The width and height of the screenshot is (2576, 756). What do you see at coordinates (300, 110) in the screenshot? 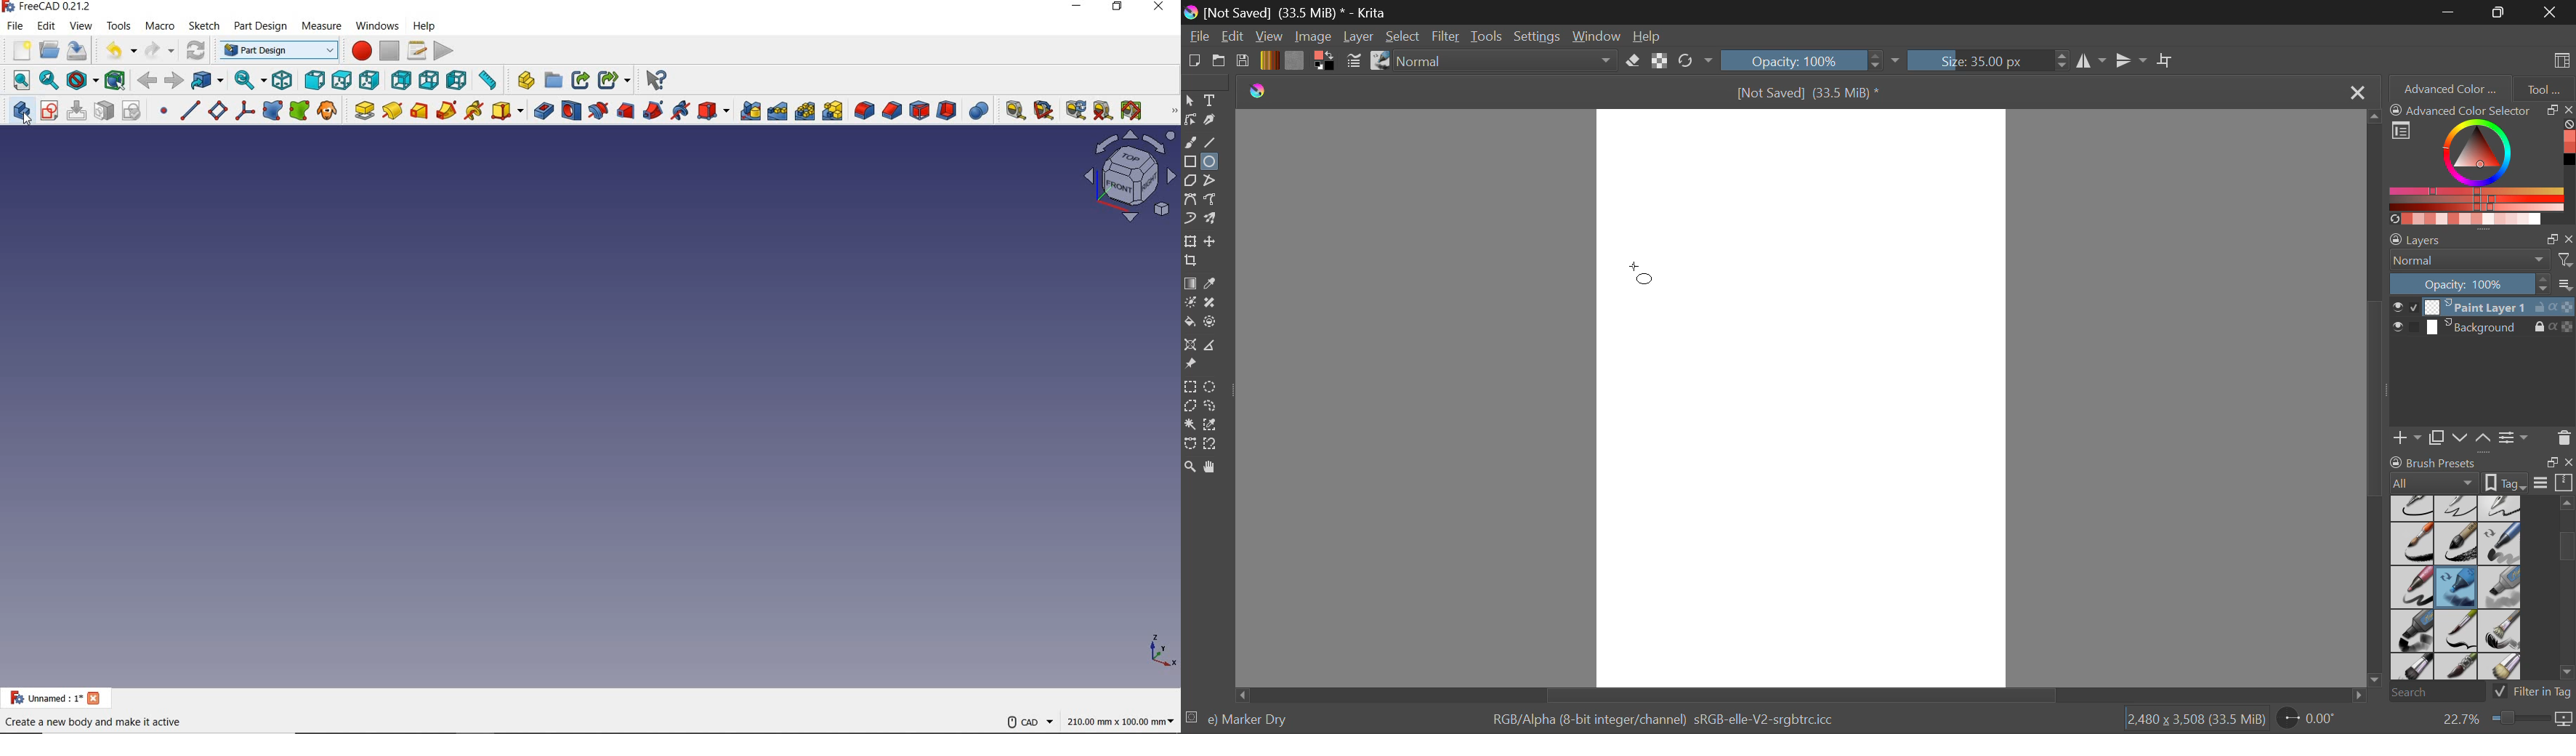
I see `CREATE A SUB-OBJECT SHAPE BINDER` at bounding box center [300, 110].